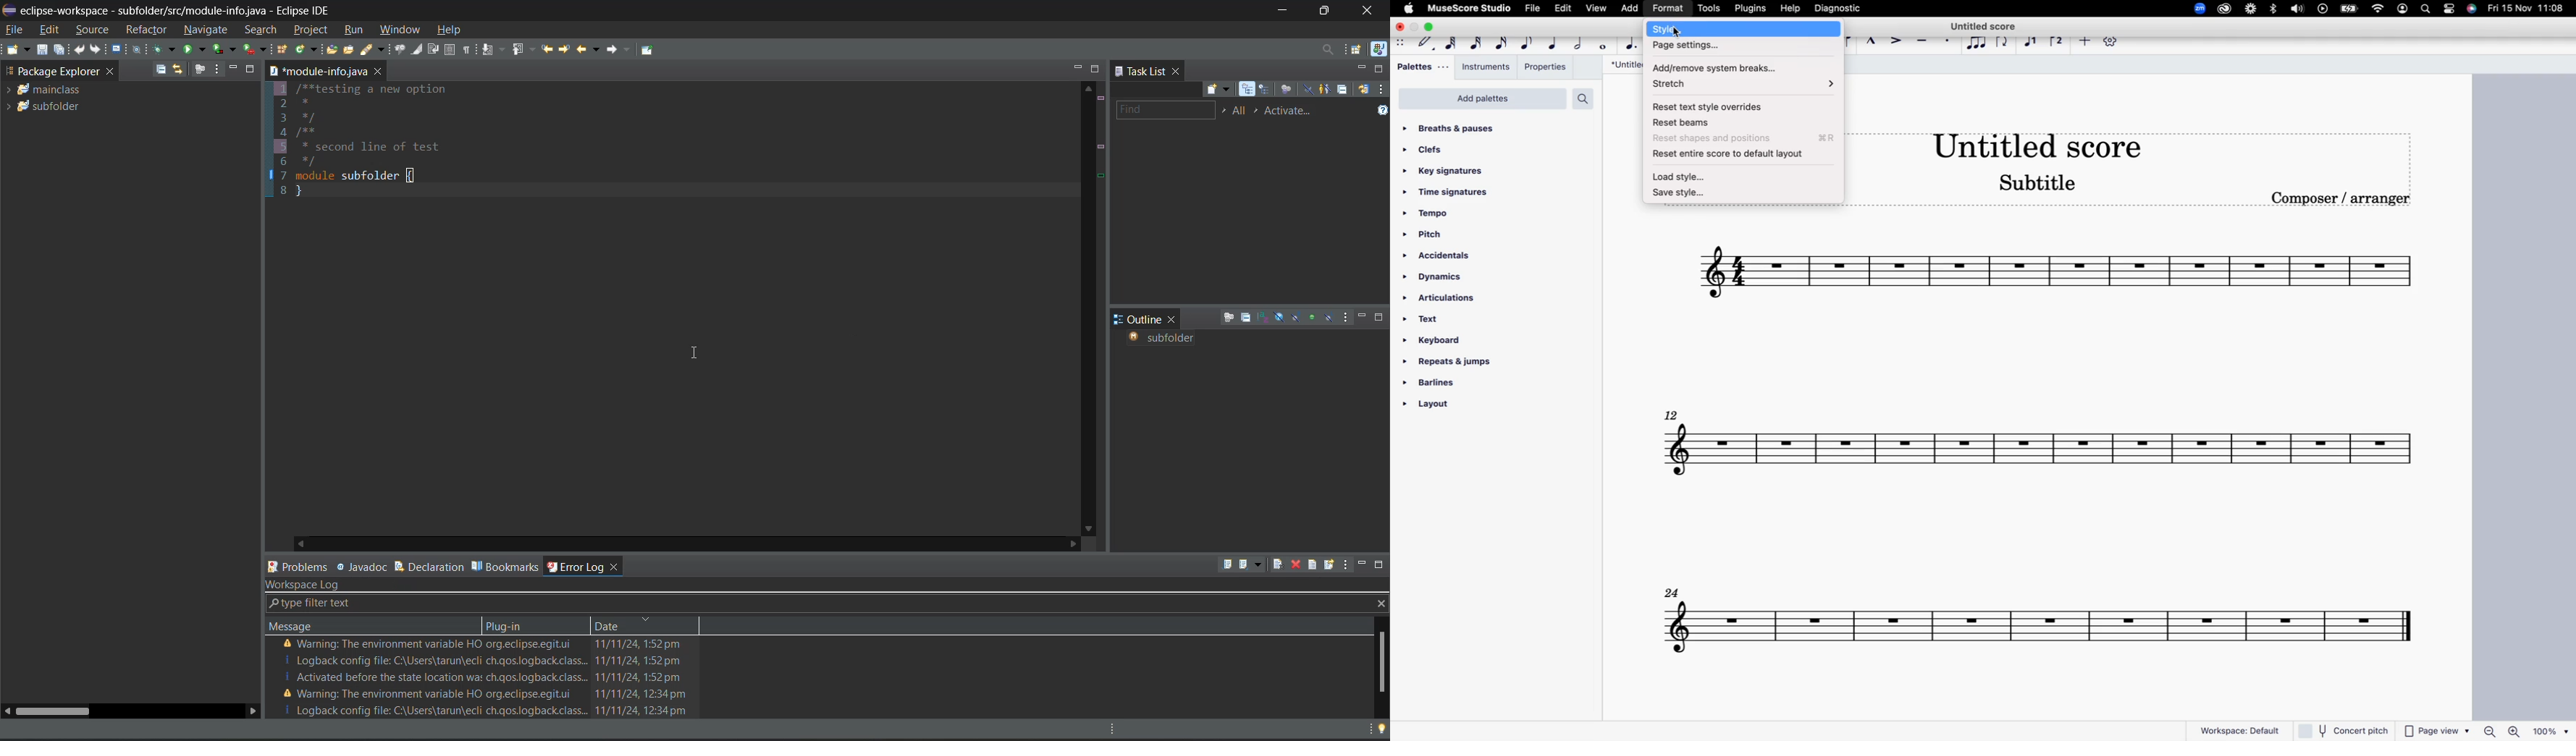  I want to click on source, so click(94, 30).